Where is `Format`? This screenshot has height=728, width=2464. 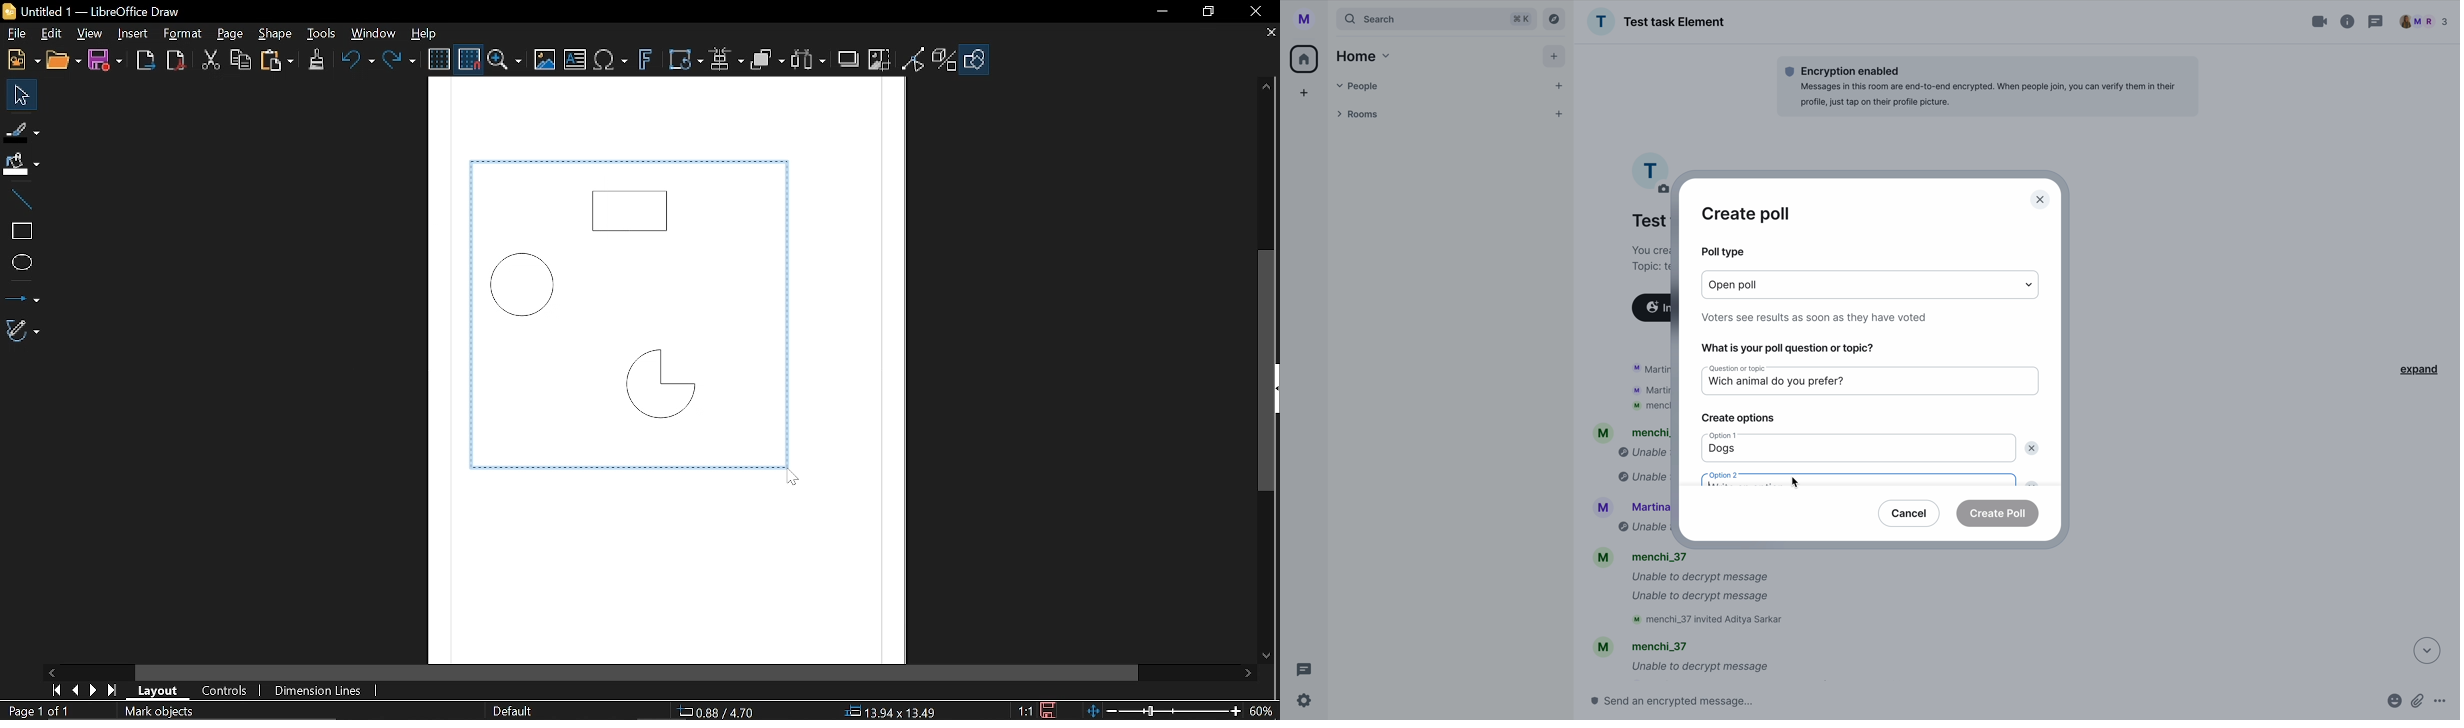 Format is located at coordinates (181, 34).